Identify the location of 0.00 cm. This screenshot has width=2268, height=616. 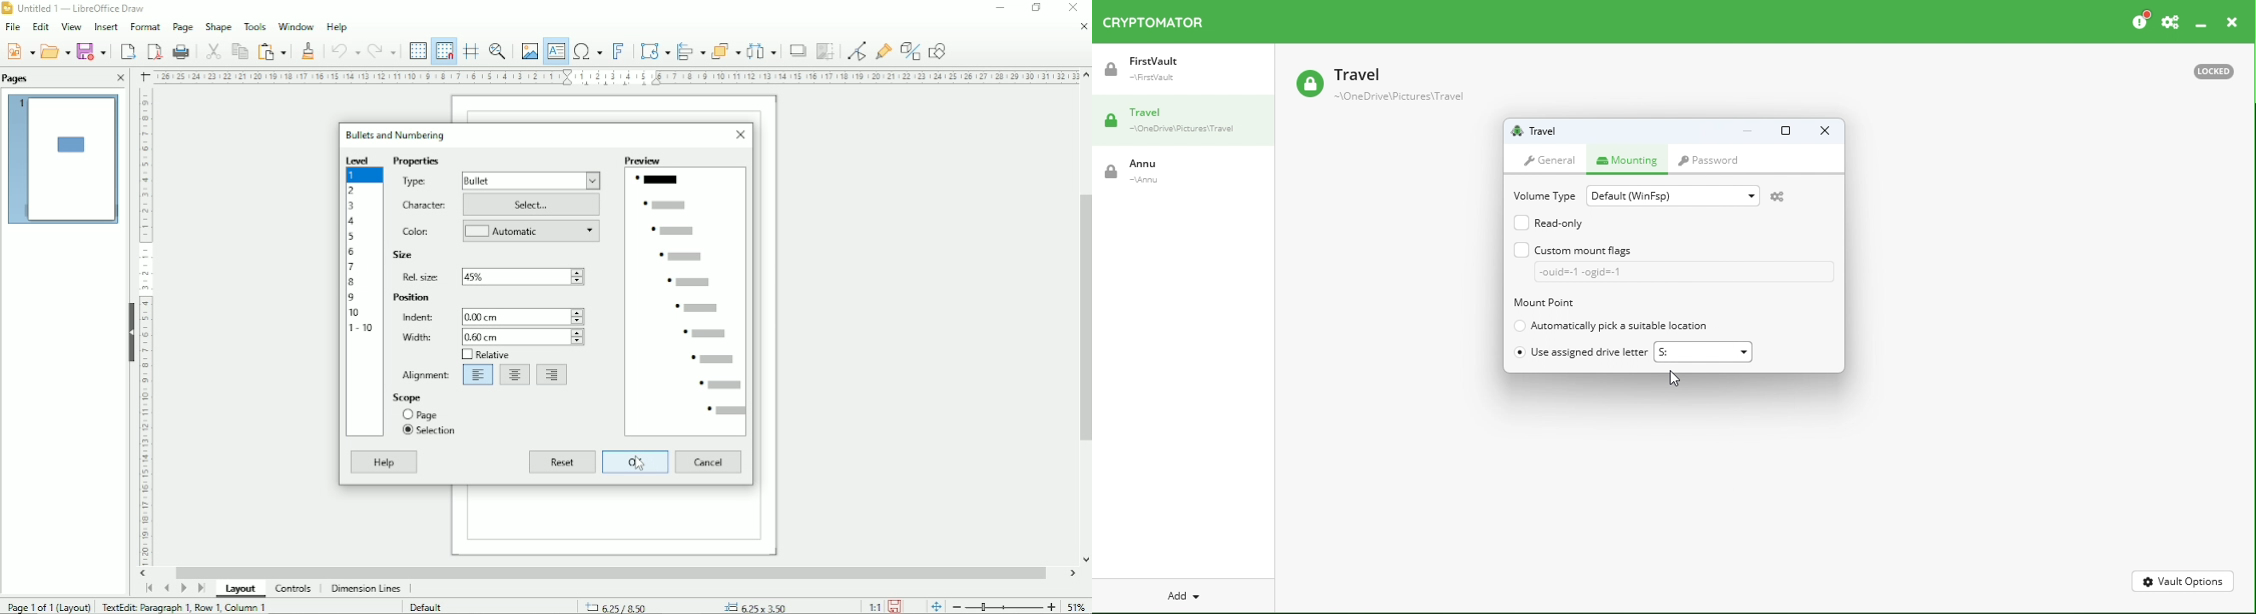
(523, 315).